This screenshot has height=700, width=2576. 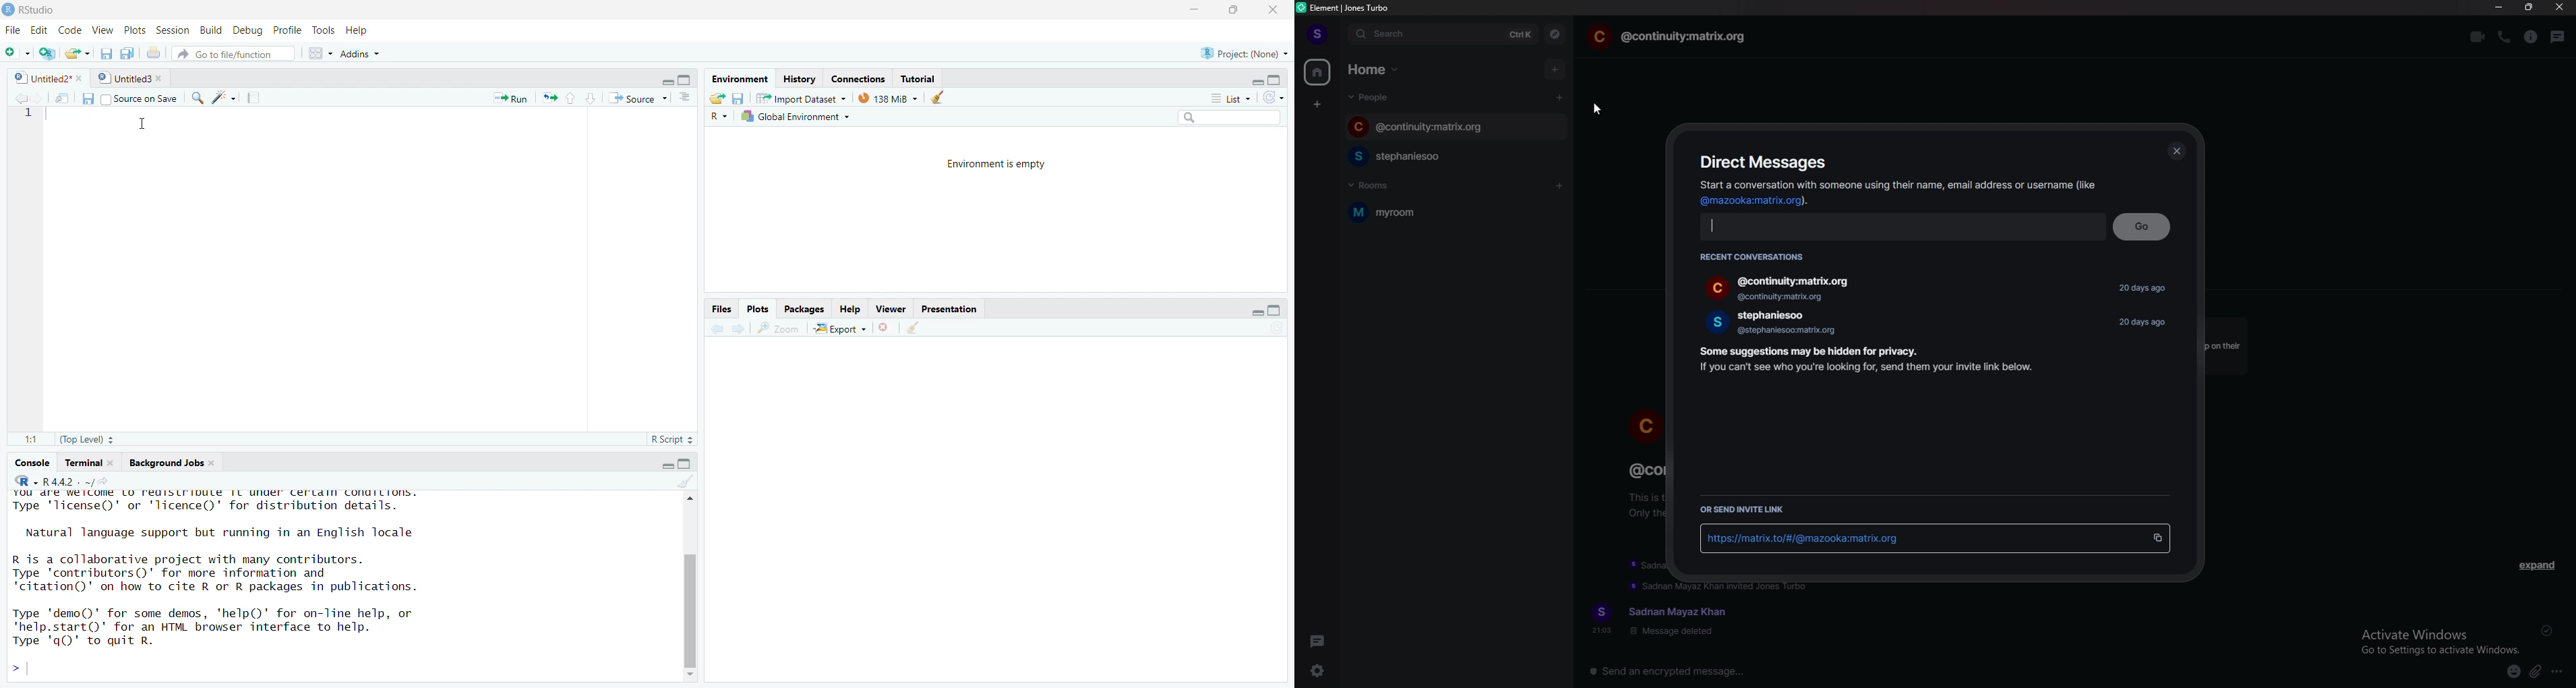 What do you see at coordinates (38, 30) in the screenshot?
I see `Edit` at bounding box center [38, 30].